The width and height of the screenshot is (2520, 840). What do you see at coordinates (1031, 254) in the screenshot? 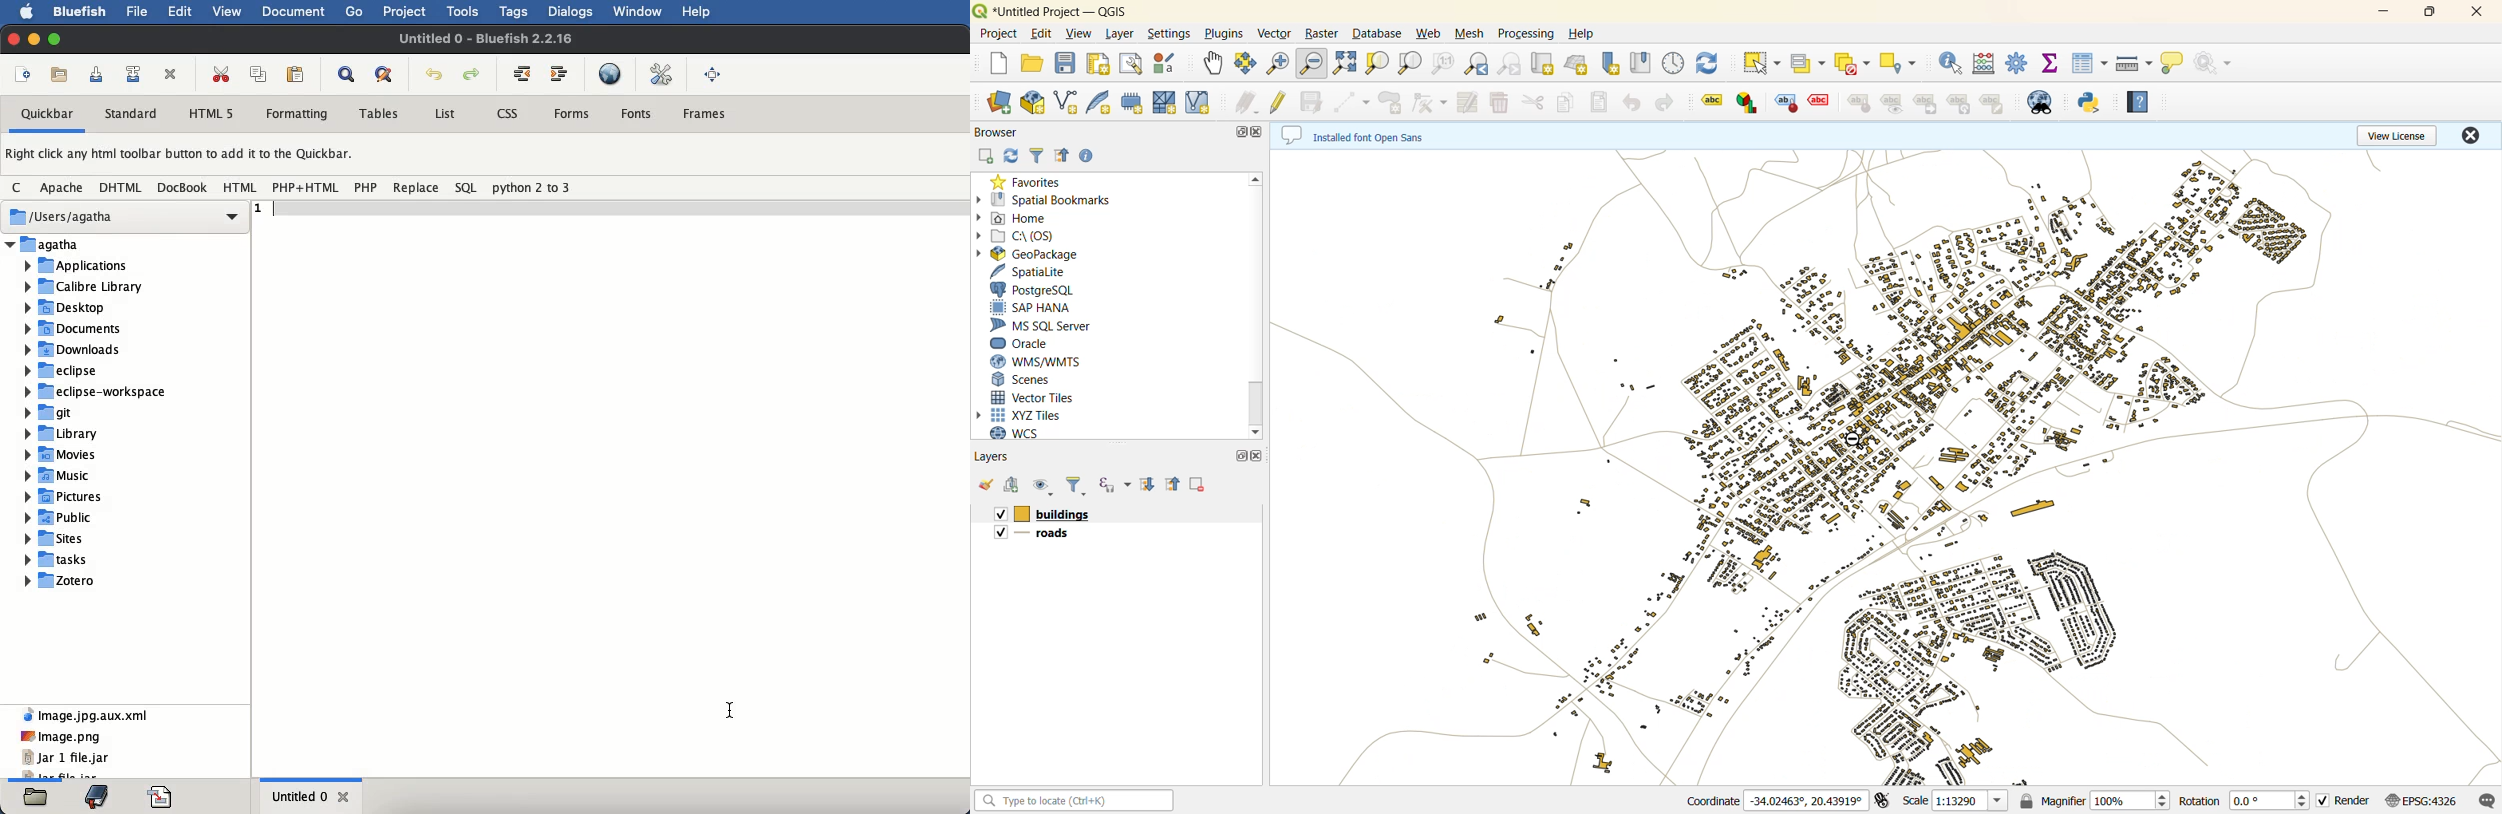
I see `geopackage` at bounding box center [1031, 254].